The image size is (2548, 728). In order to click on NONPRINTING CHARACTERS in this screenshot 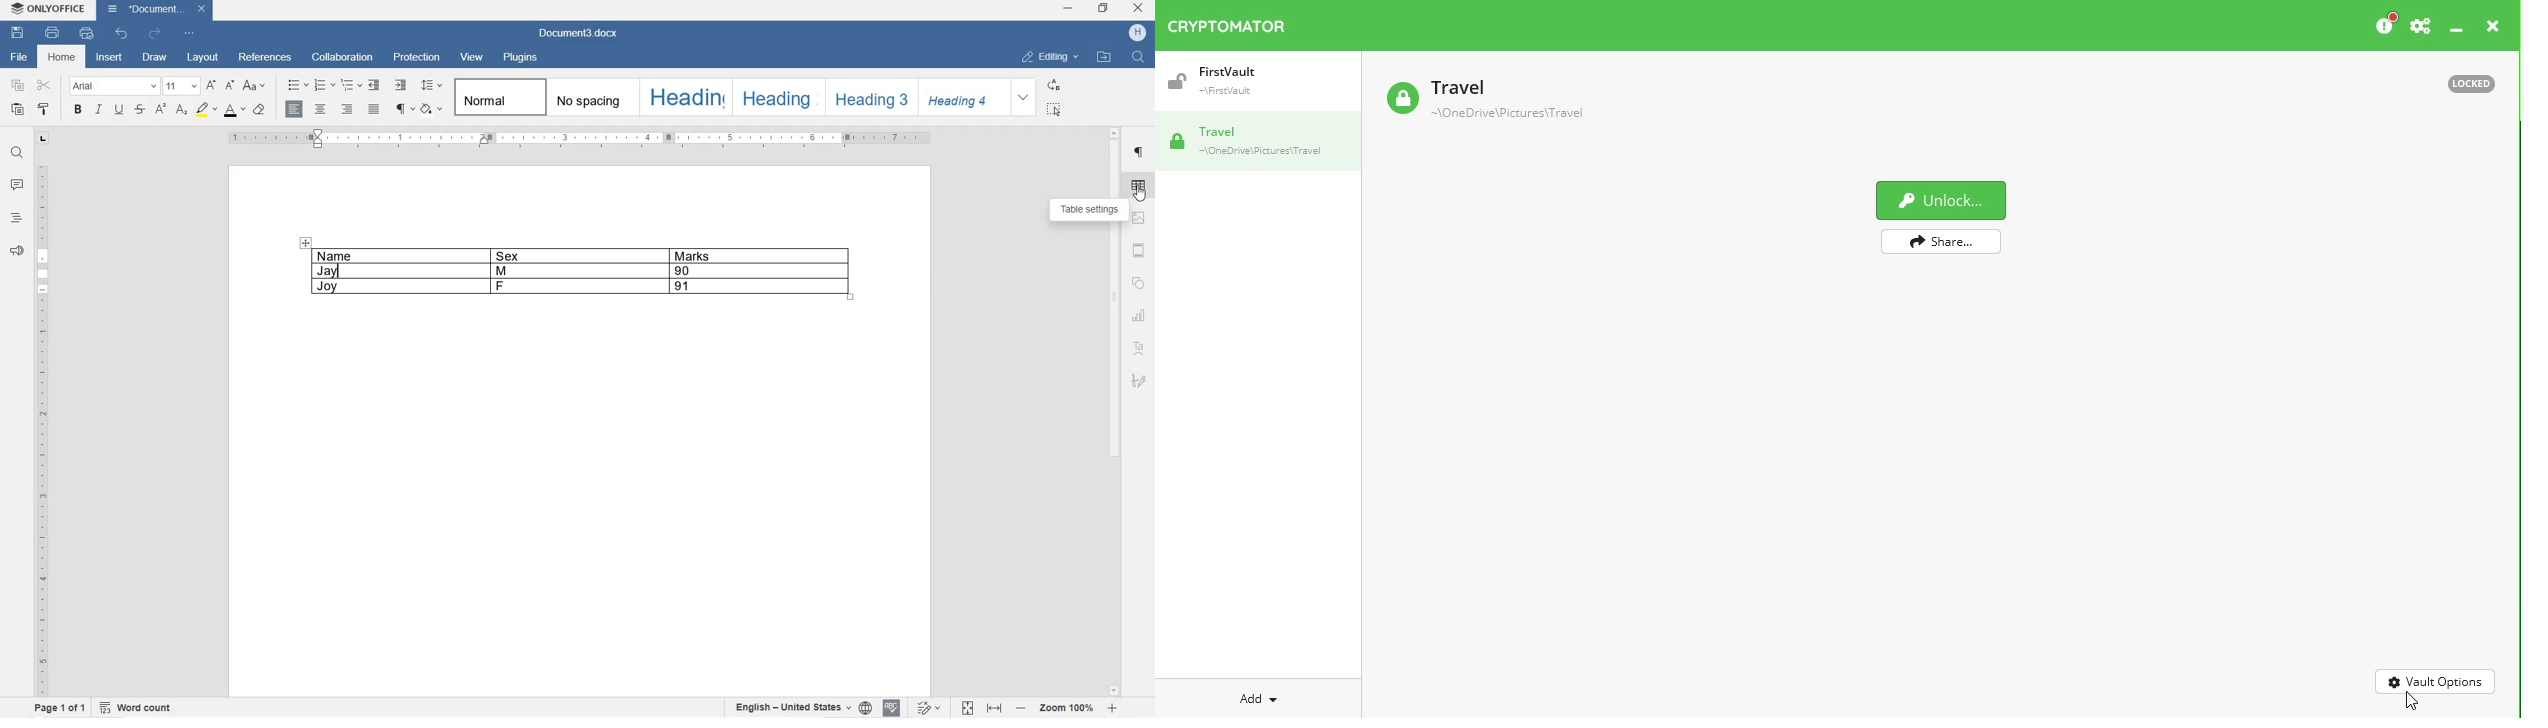, I will do `click(404, 111)`.